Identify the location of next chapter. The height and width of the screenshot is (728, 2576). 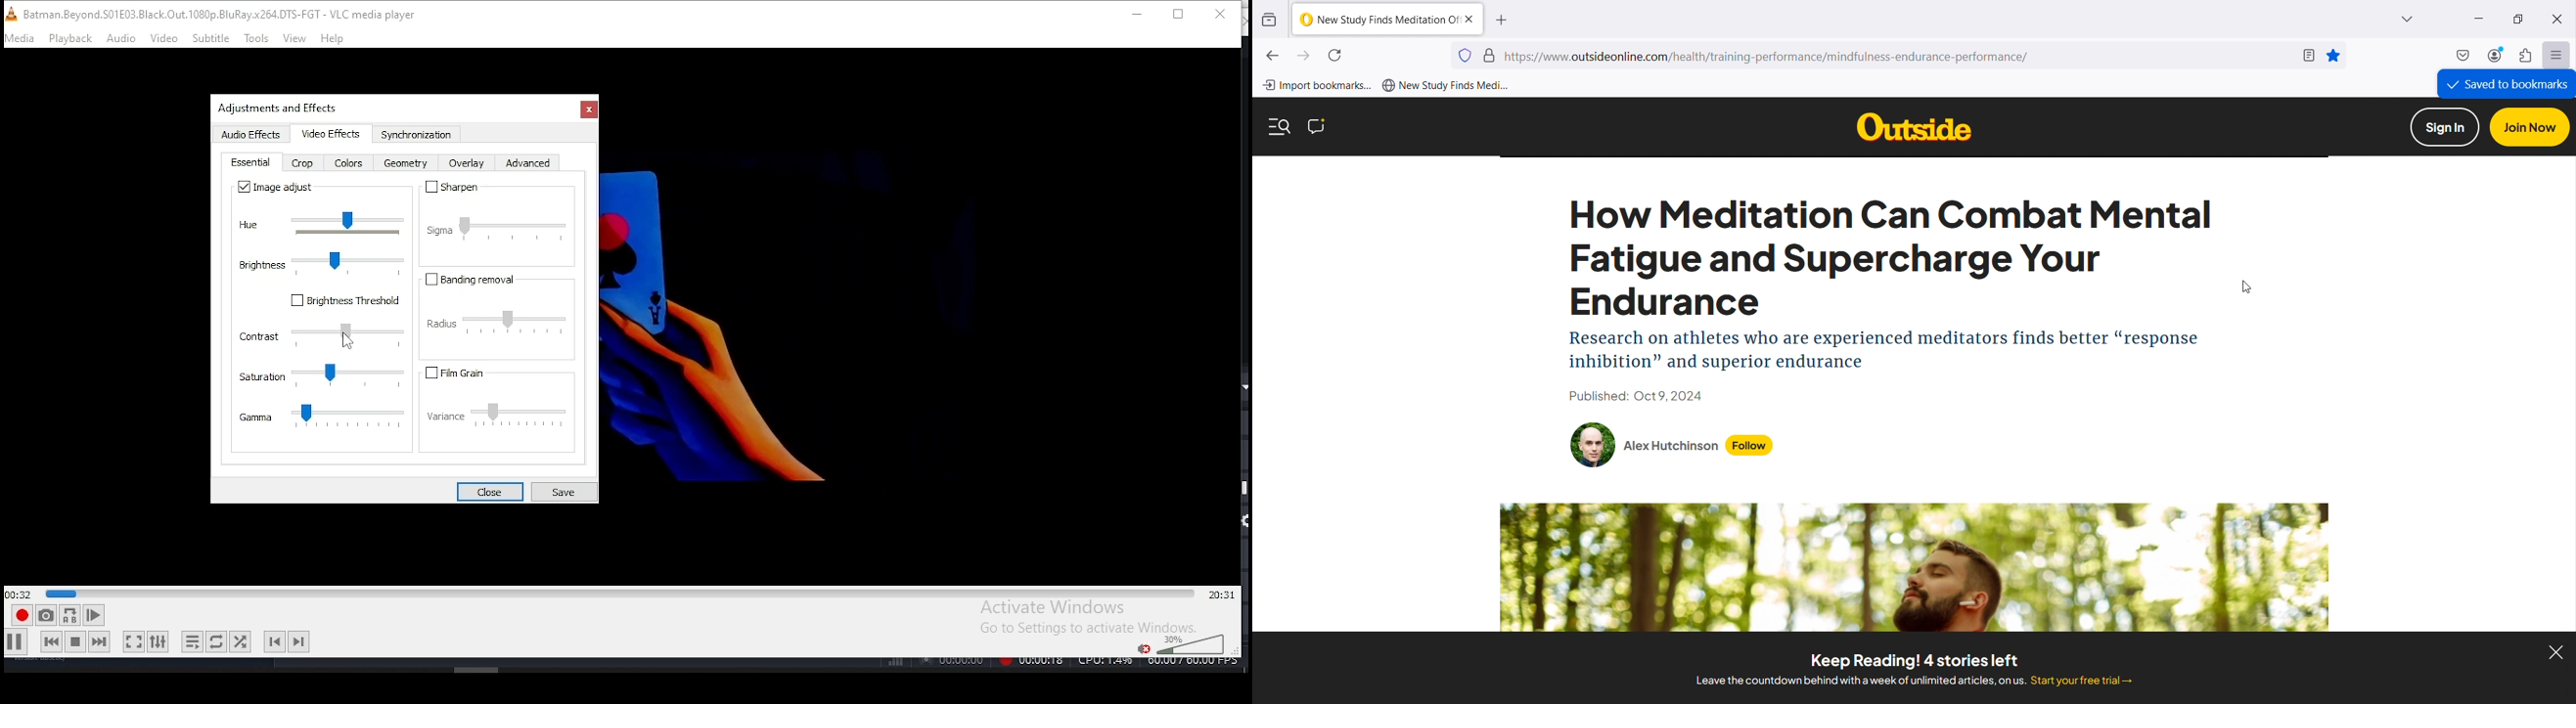
(300, 639).